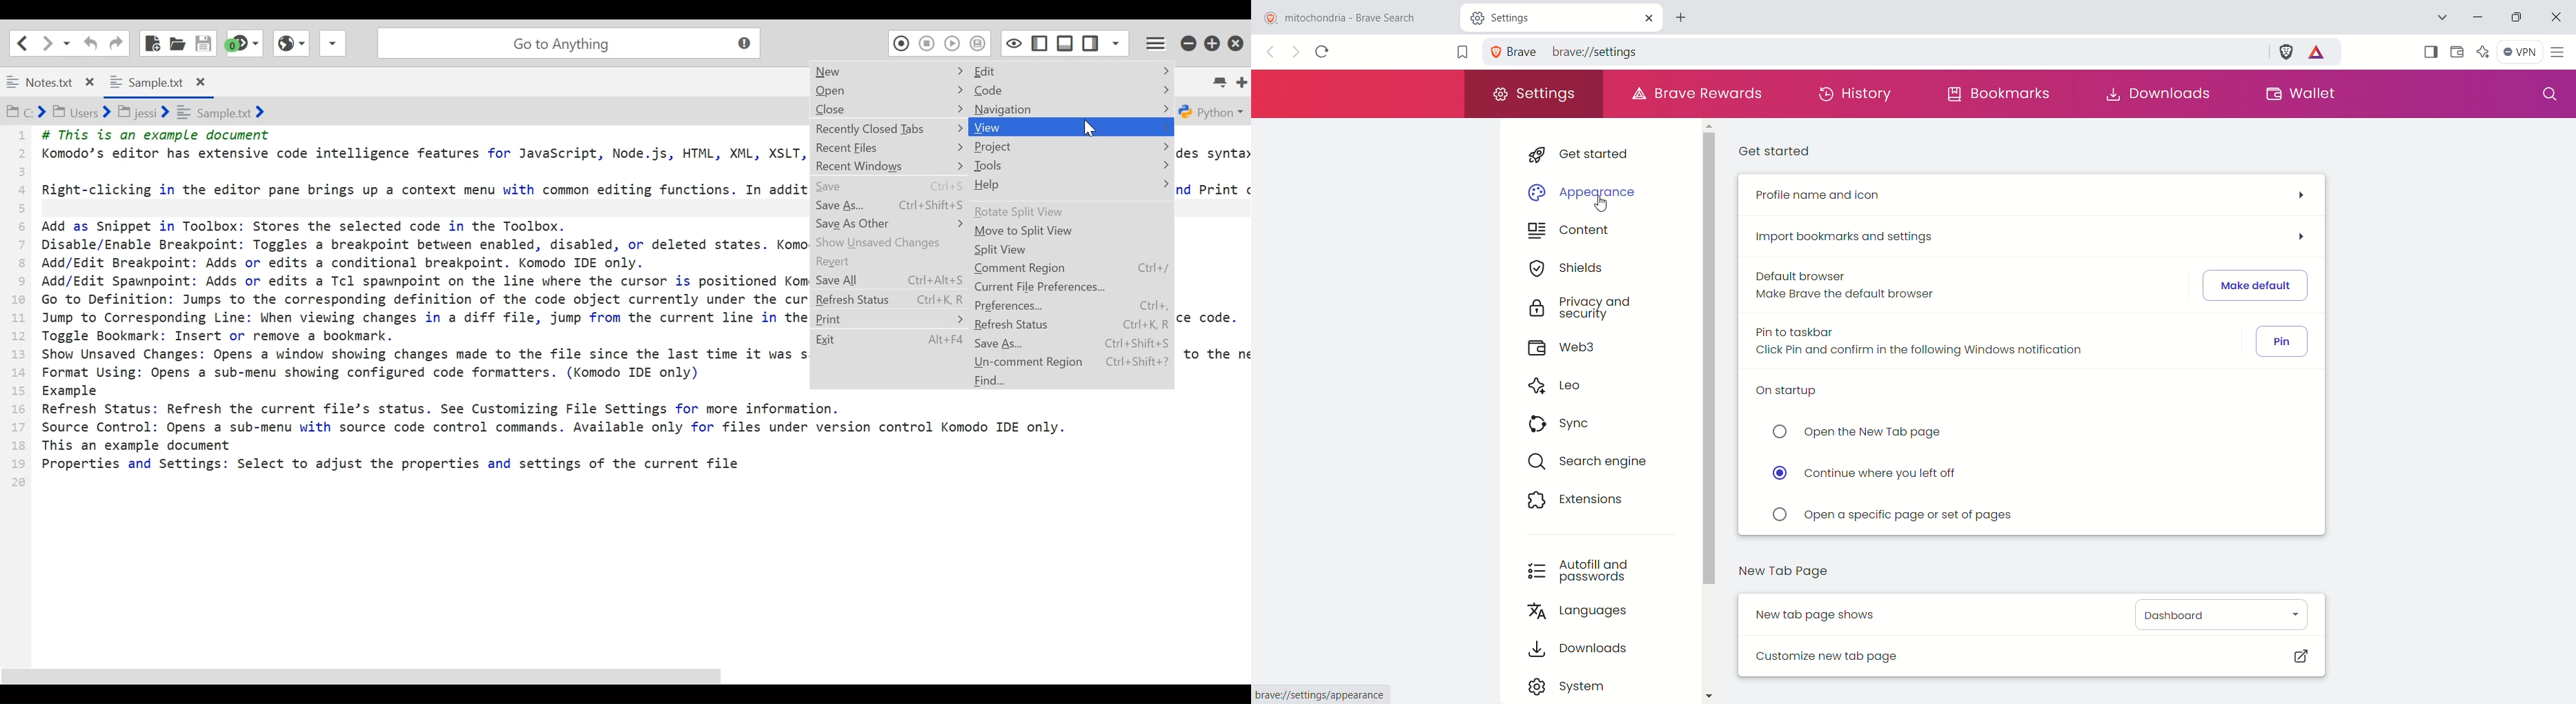 This screenshot has width=2576, height=728. I want to click on Open File, so click(177, 42).